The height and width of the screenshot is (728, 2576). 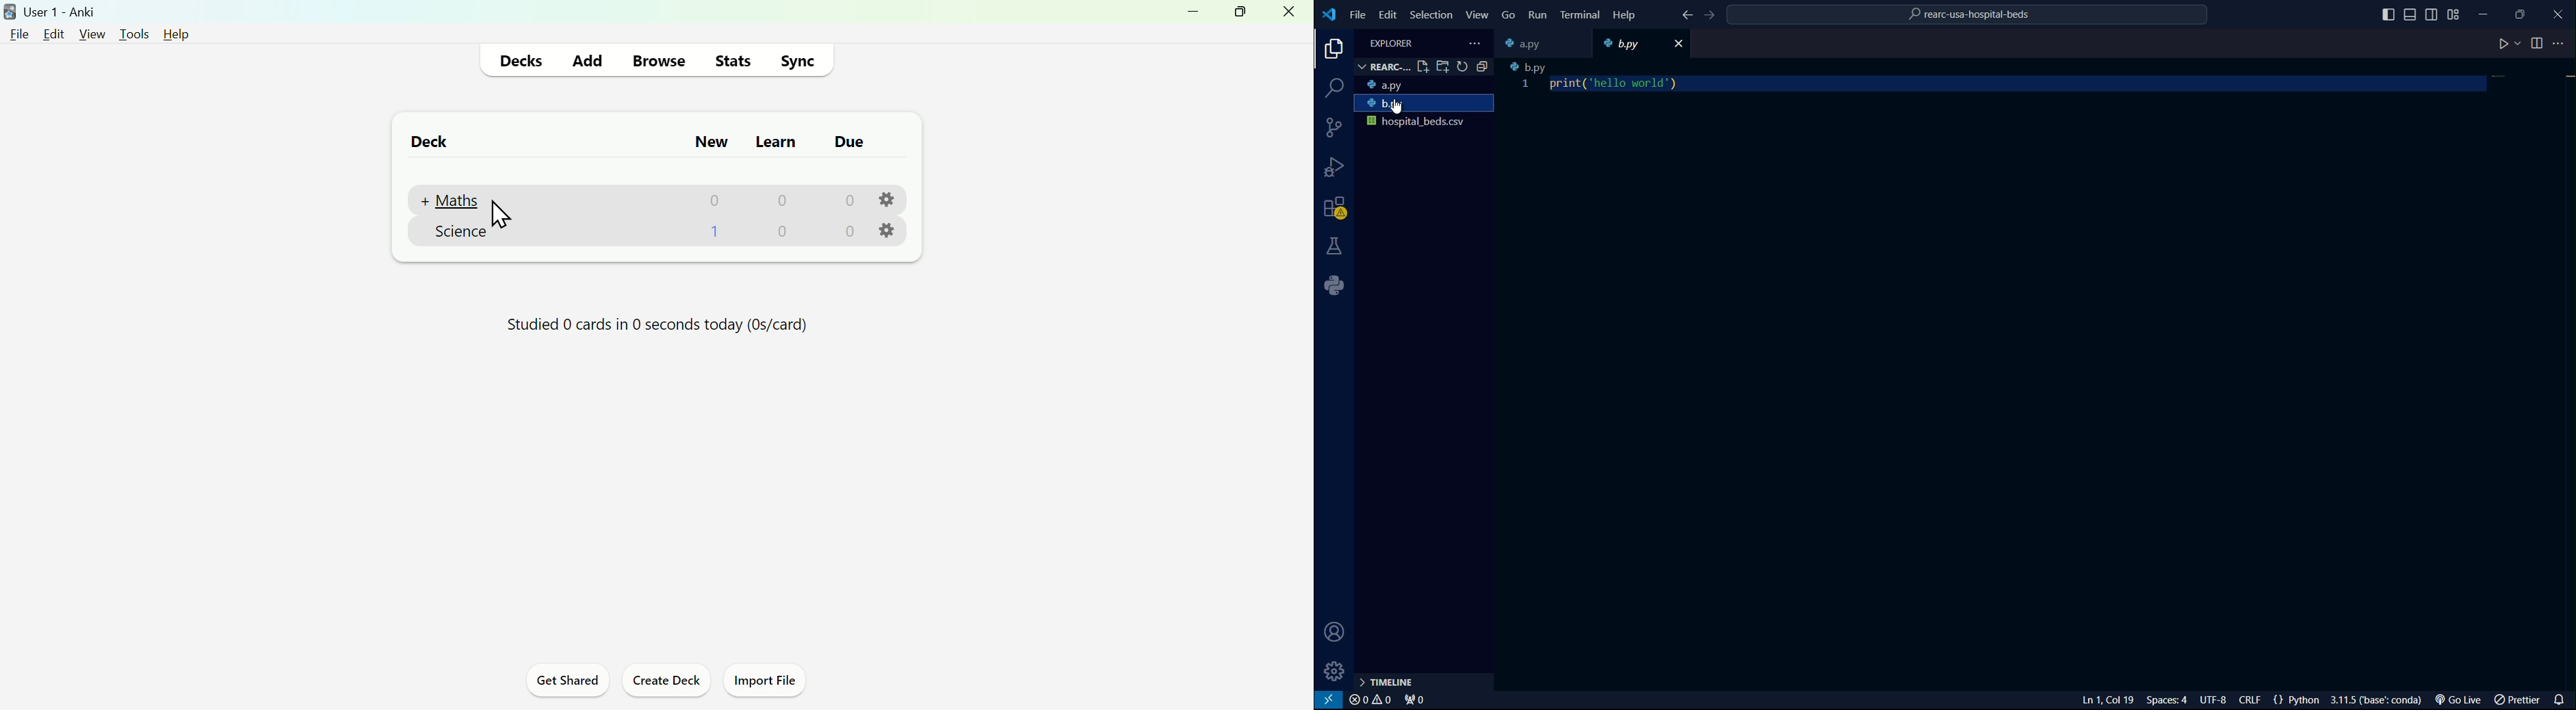 I want to click on 0, so click(x=846, y=200).